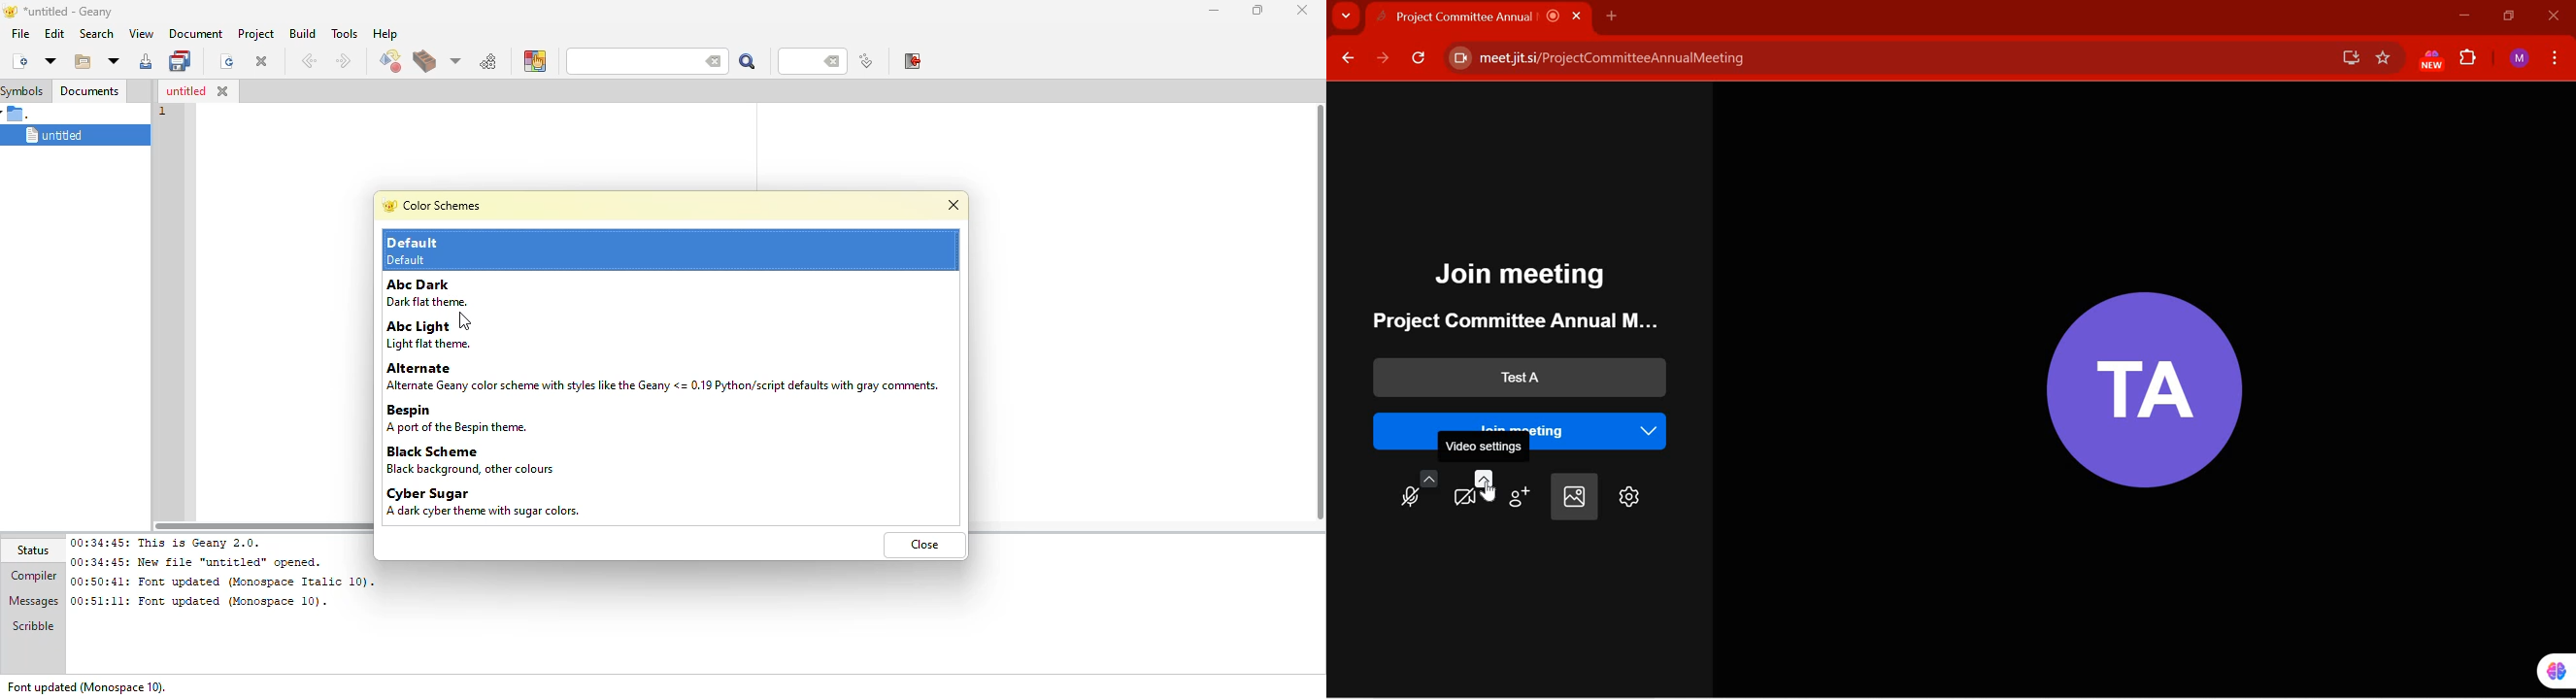 The image size is (2576, 700). What do you see at coordinates (864, 62) in the screenshot?
I see `jump to line` at bounding box center [864, 62].